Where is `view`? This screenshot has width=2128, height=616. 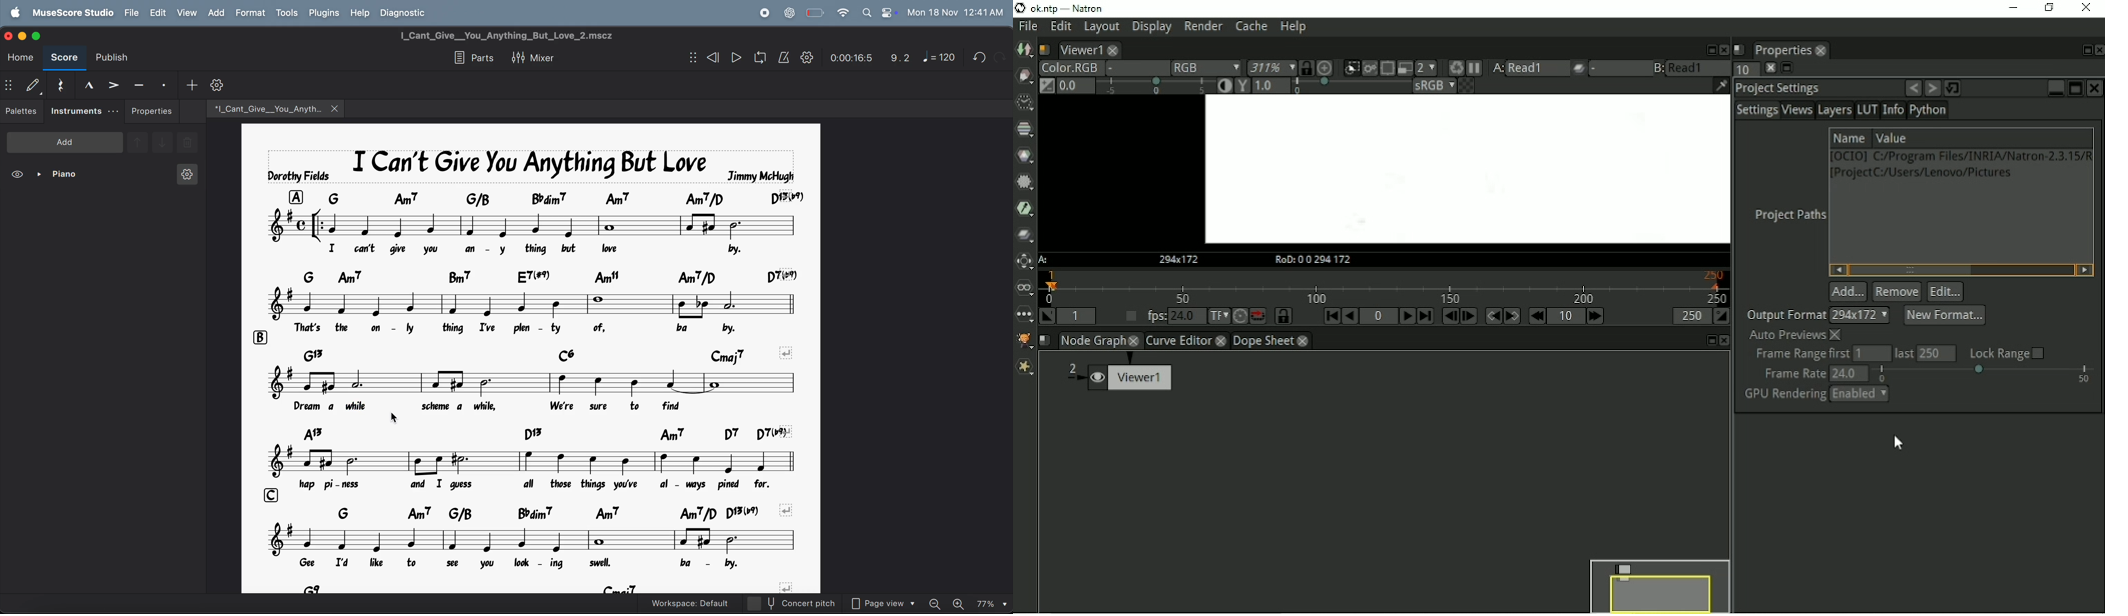
view is located at coordinates (187, 13).